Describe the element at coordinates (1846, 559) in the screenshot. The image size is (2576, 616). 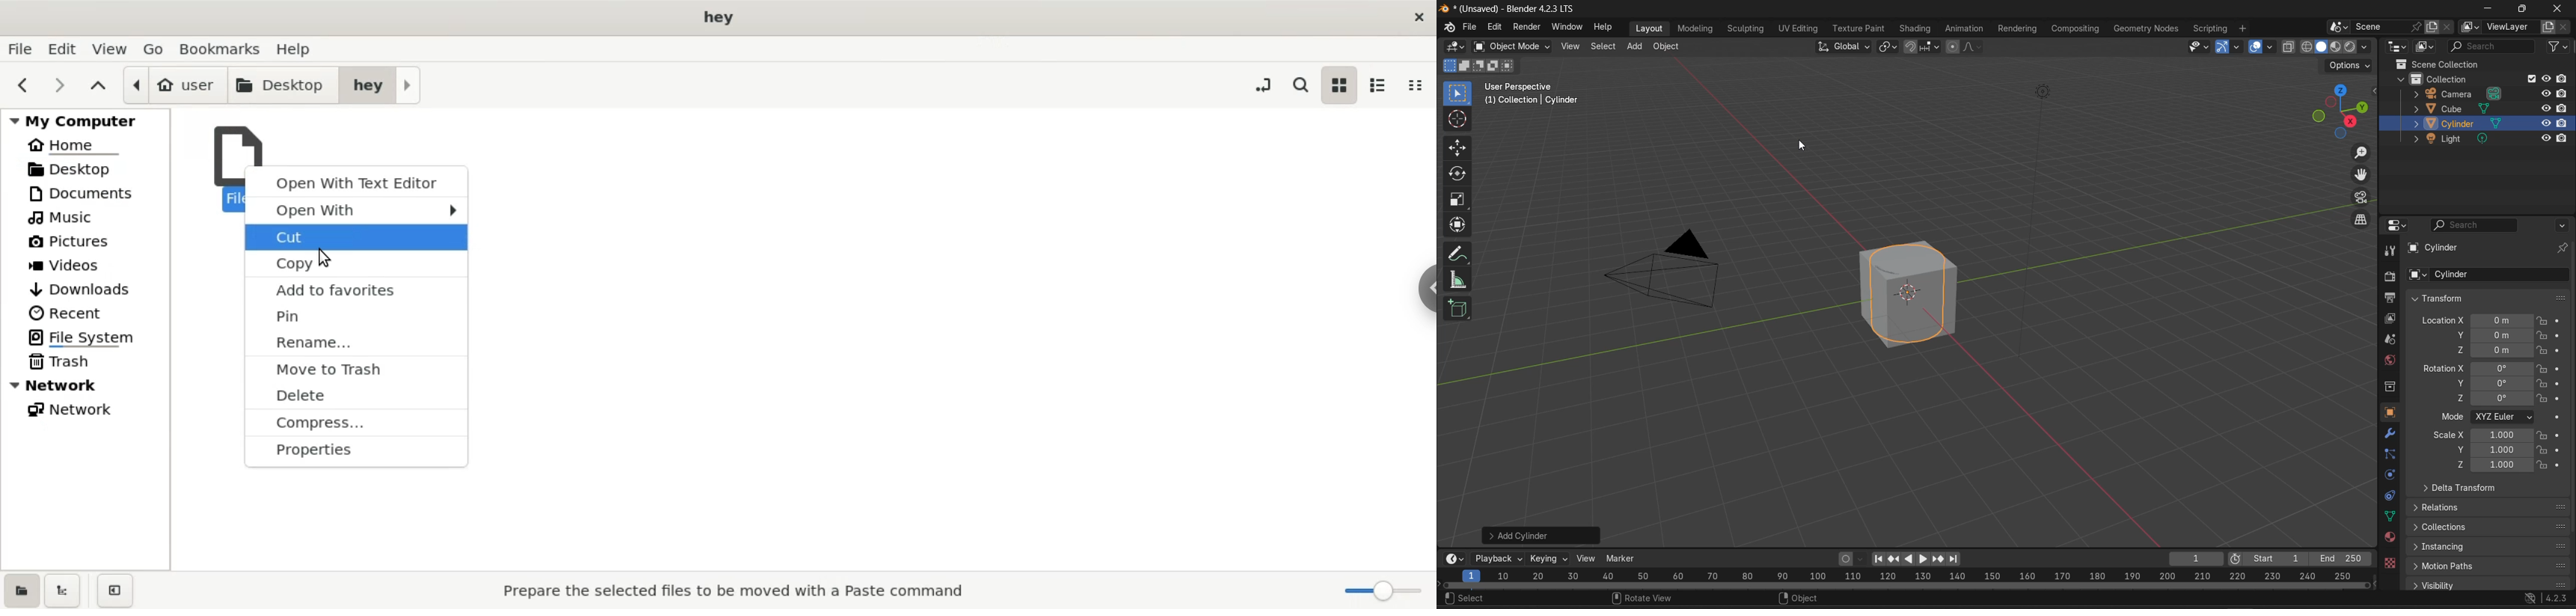
I see `autokeying` at that location.